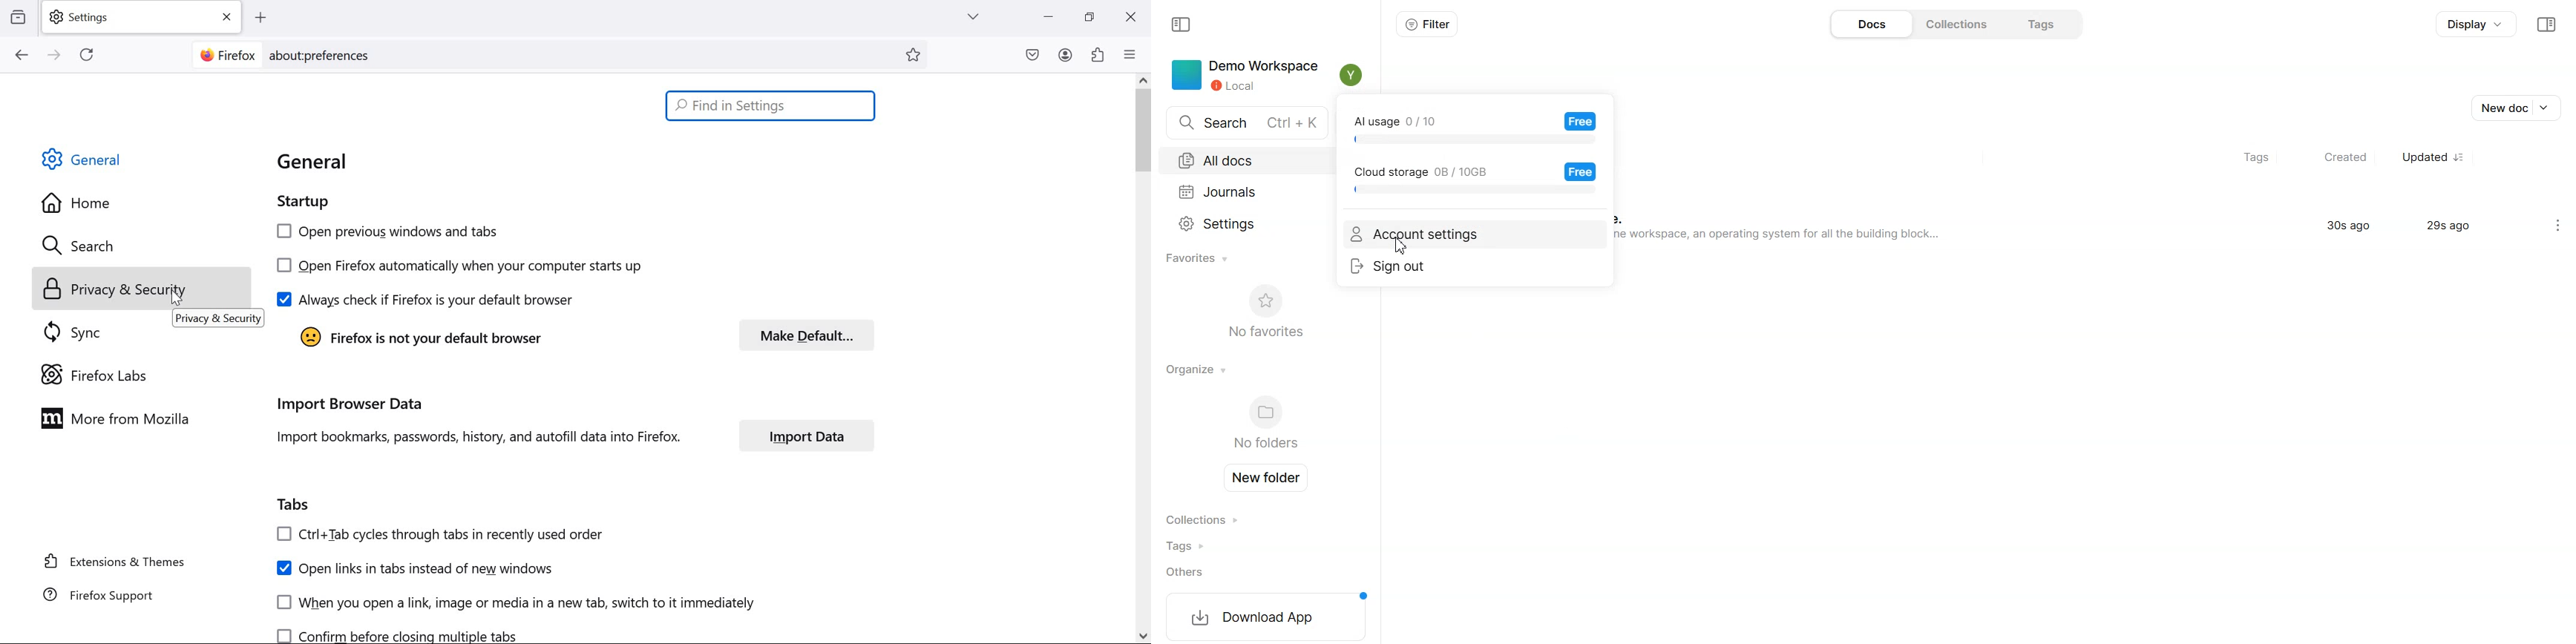 This screenshot has width=2576, height=644. Describe the element at coordinates (918, 55) in the screenshot. I see `bookmark this page` at that location.